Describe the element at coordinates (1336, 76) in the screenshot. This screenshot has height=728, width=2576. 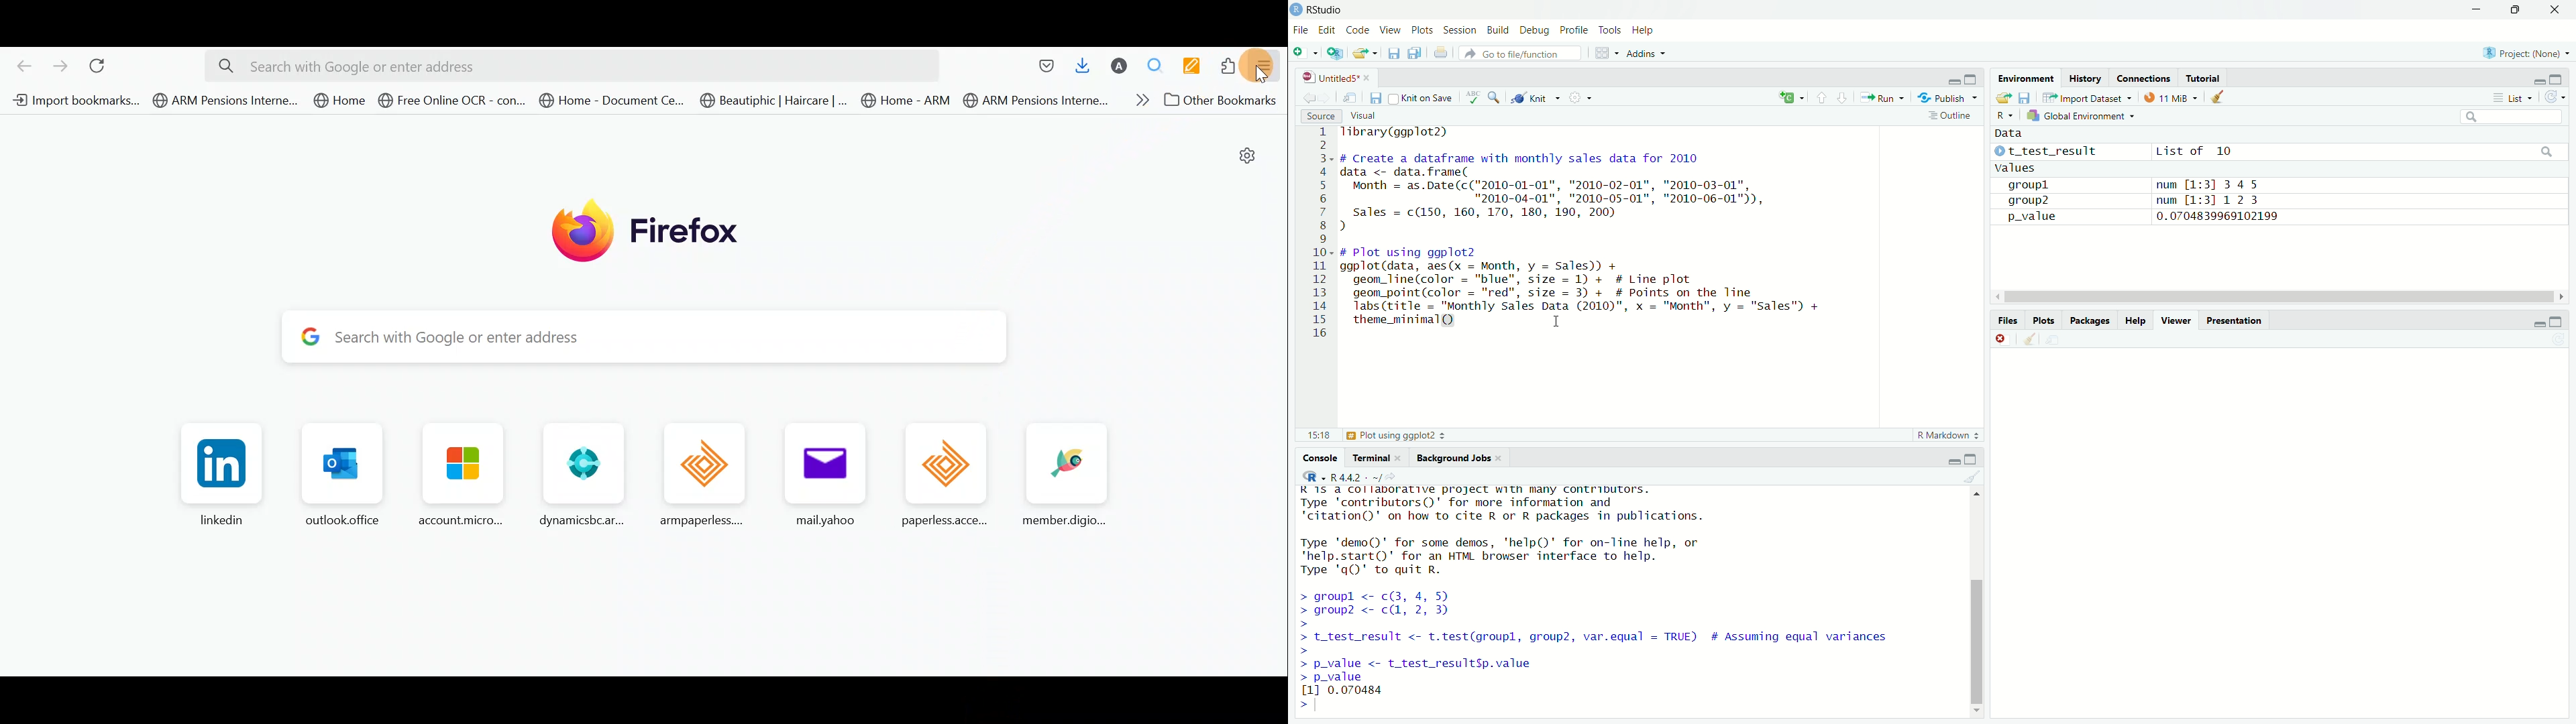
I see ` Untitleds` at that location.